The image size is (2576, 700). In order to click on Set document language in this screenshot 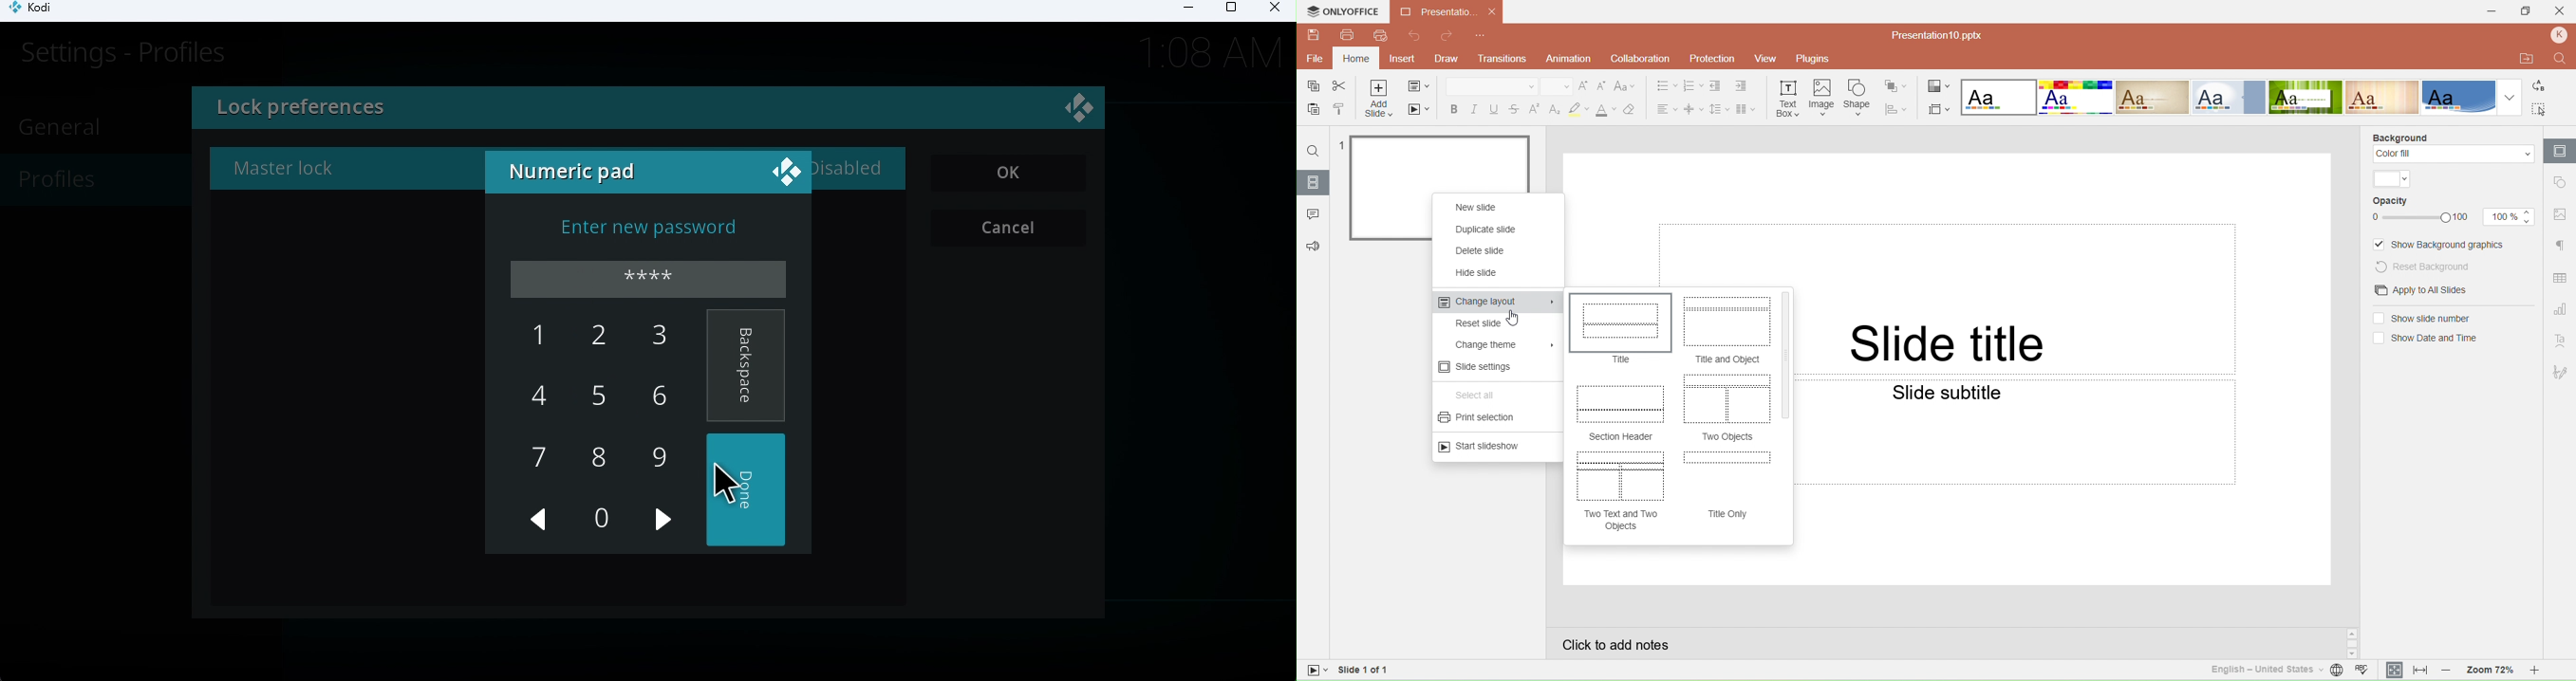, I will do `click(2337, 672)`.